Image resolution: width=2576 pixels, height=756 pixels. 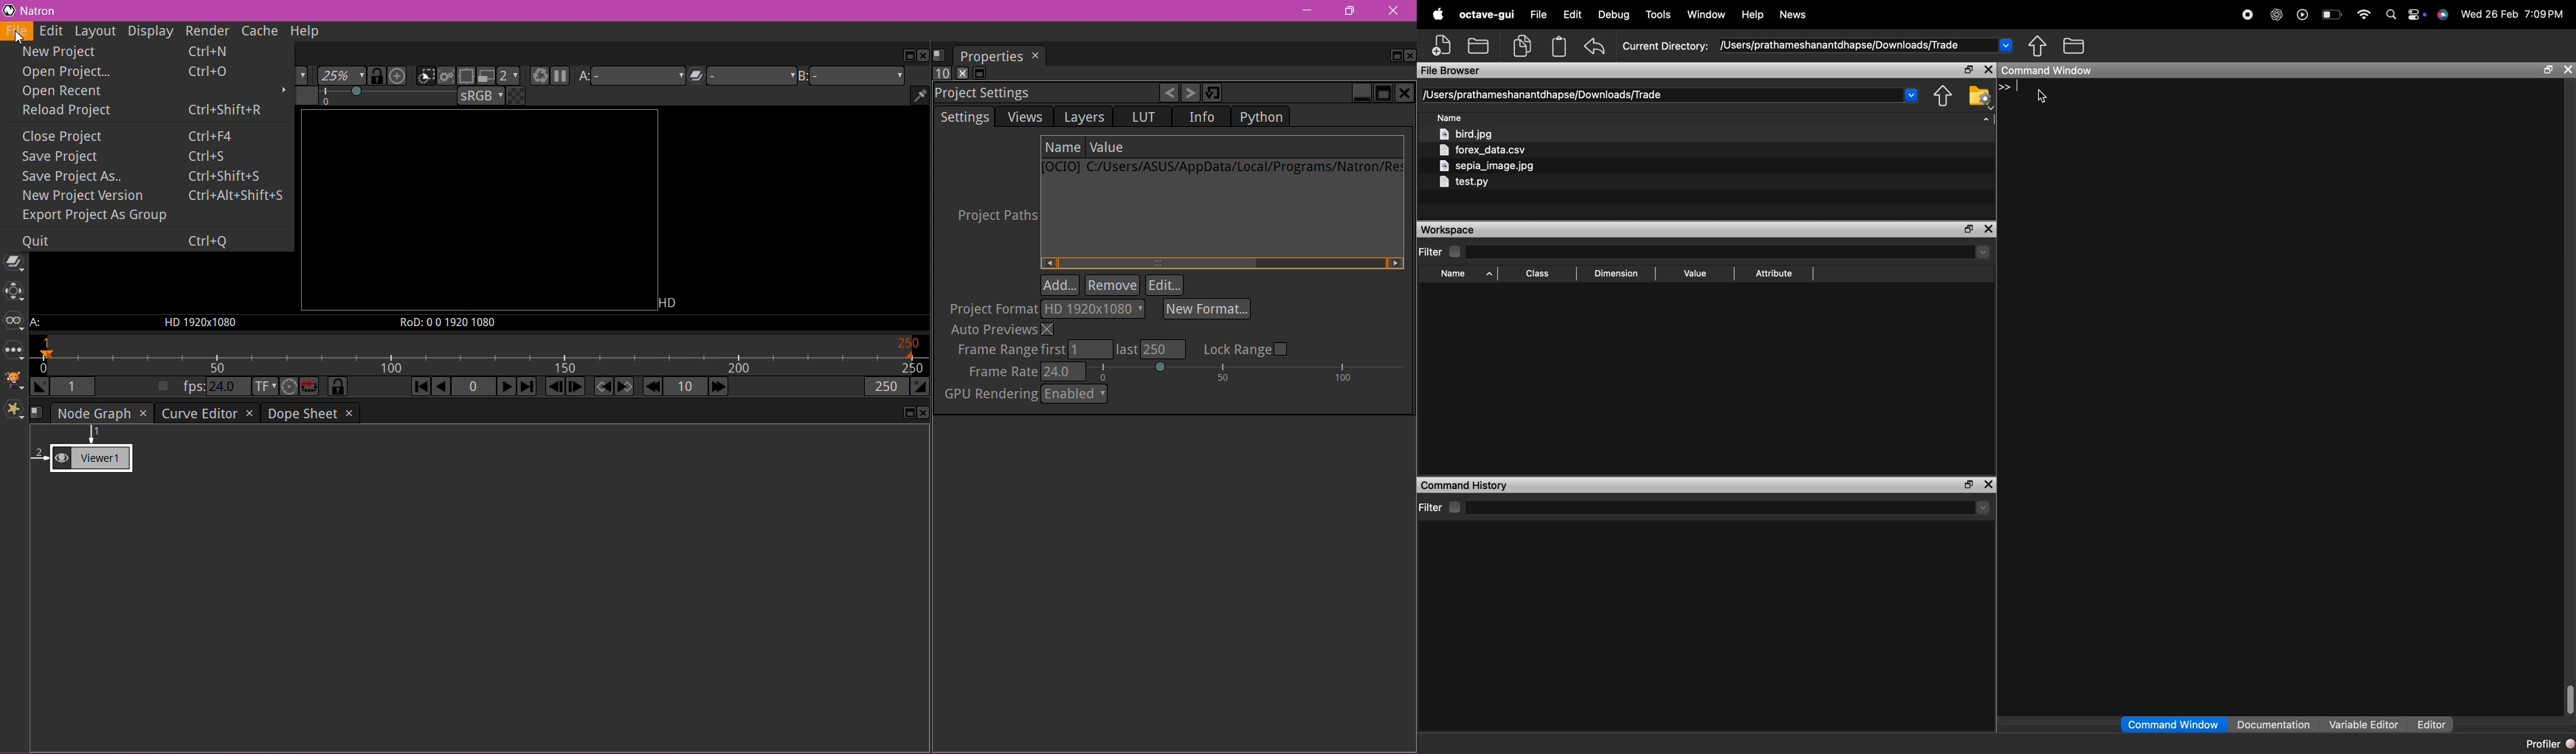 What do you see at coordinates (2568, 70) in the screenshot?
I see `close` at bounding box center [2568, 70].